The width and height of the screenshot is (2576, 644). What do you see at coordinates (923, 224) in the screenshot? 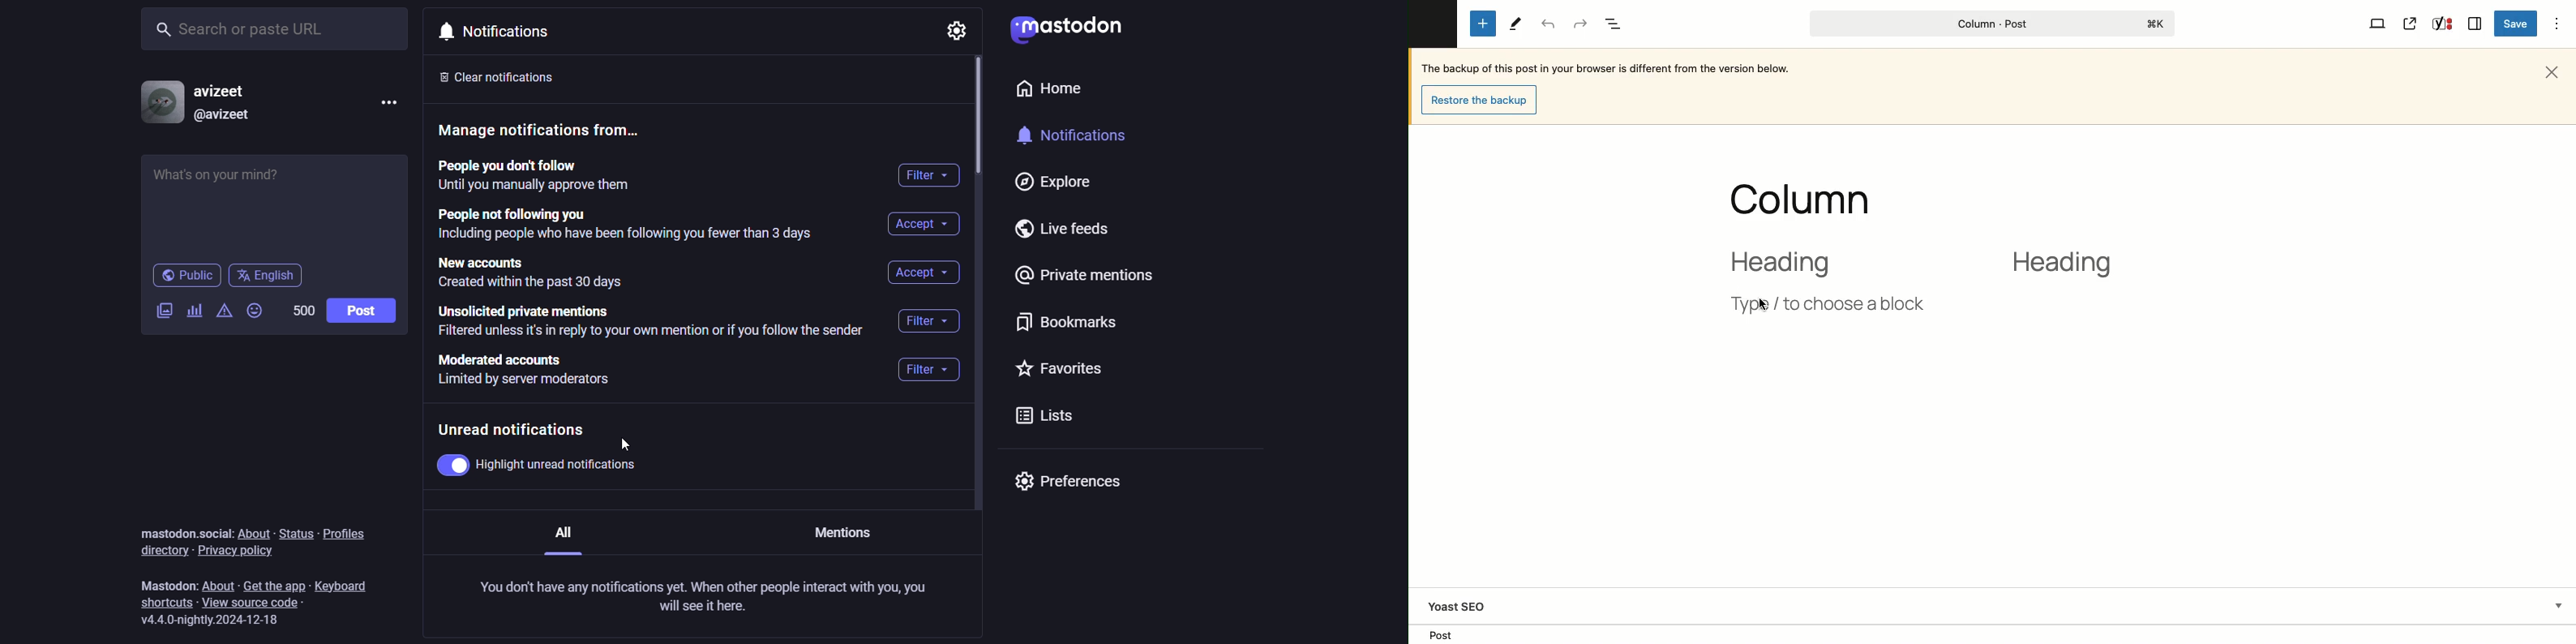
I see `accept` at bounding box center [923, 224].